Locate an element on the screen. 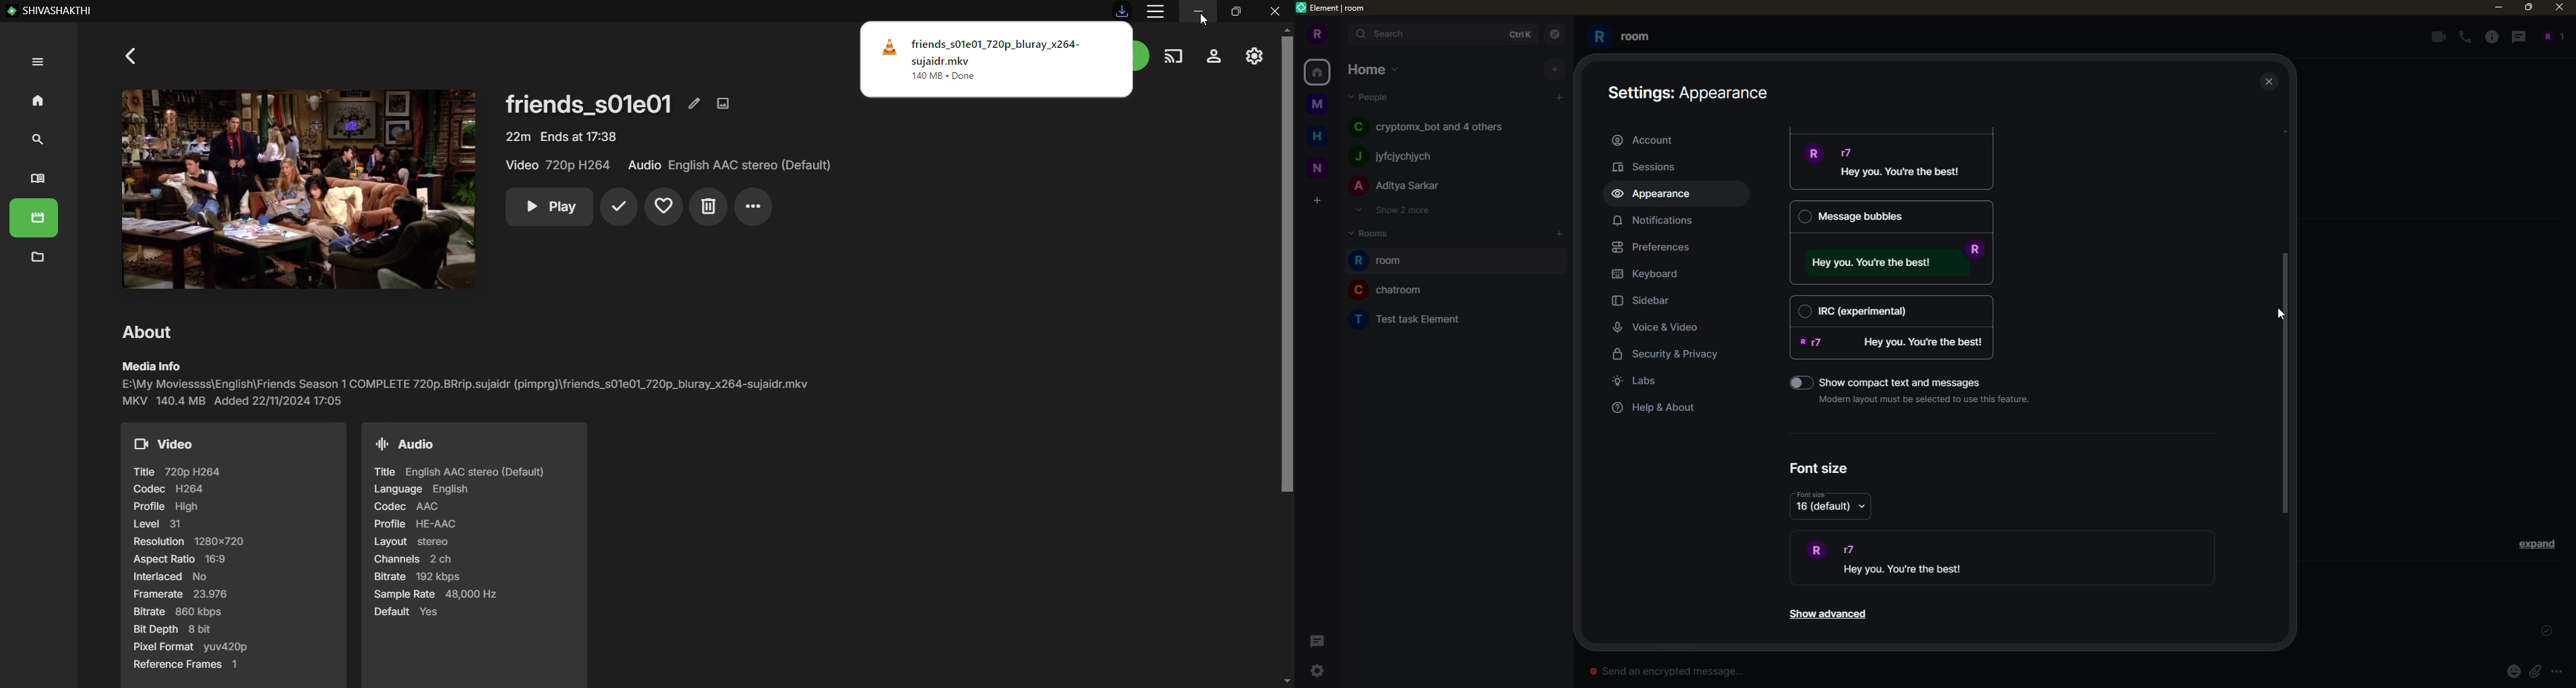 This screenshot has width=2576, height=700. font size is located at coordinates (1820, 468).